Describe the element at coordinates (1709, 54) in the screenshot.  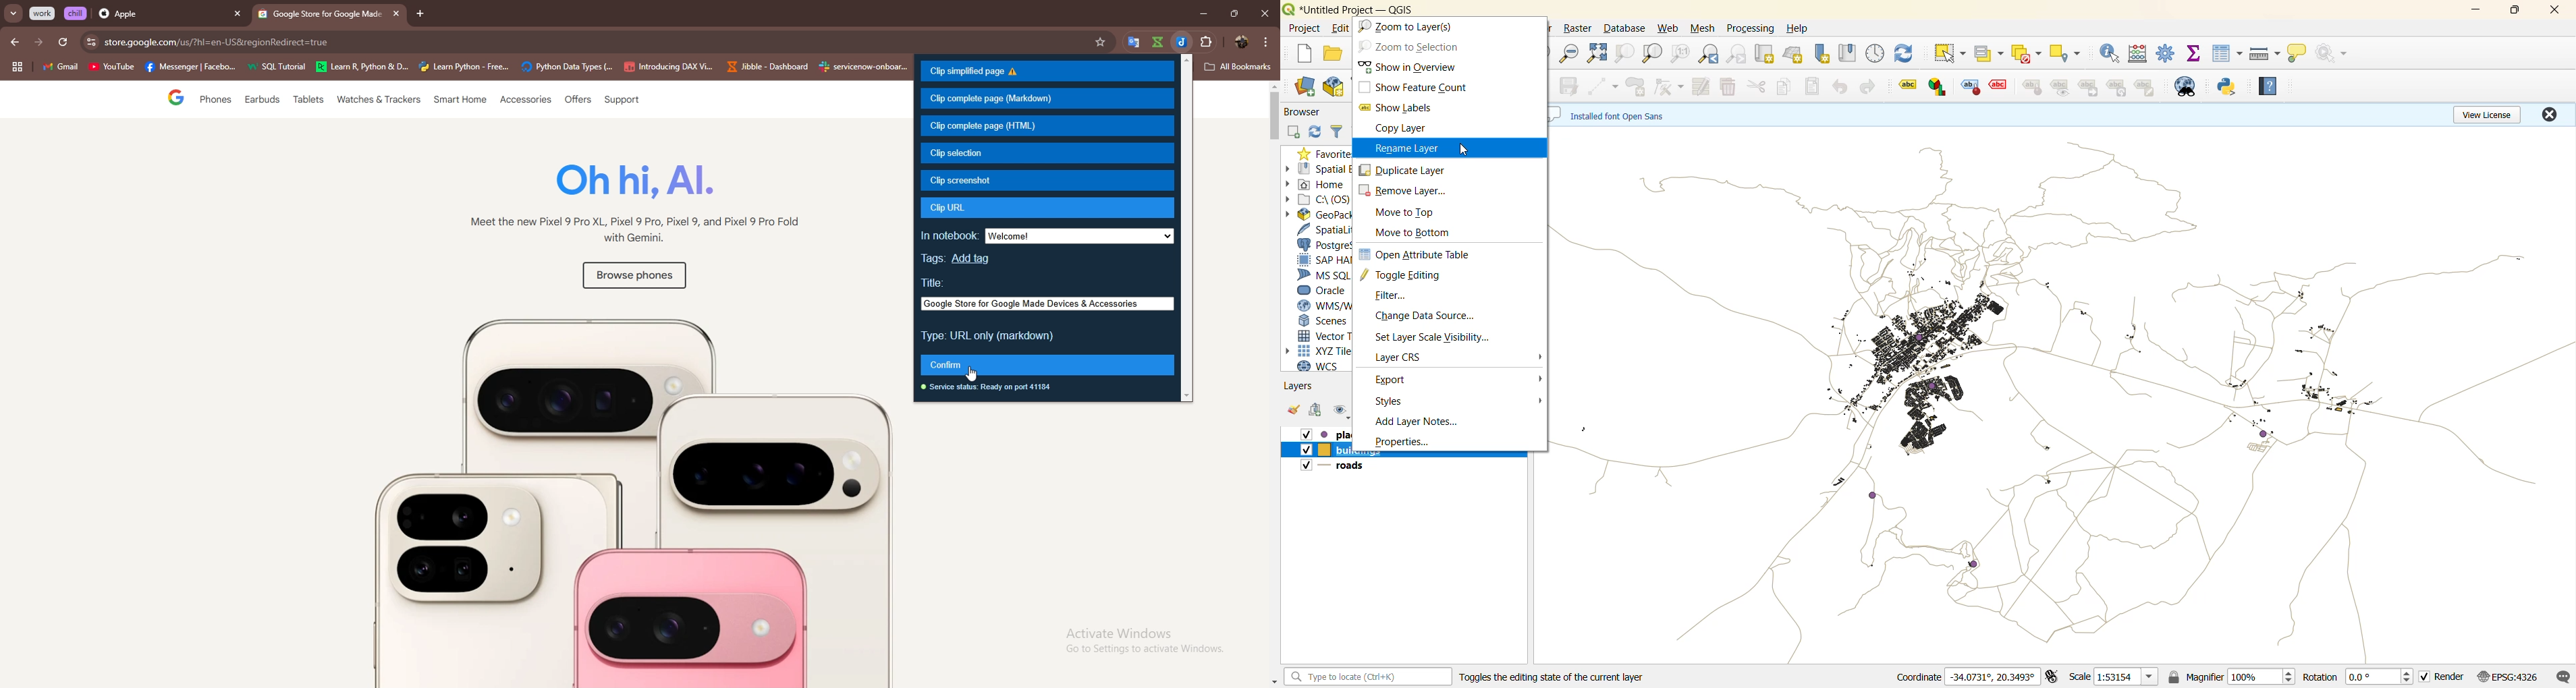
I see `zoom last` at that location.